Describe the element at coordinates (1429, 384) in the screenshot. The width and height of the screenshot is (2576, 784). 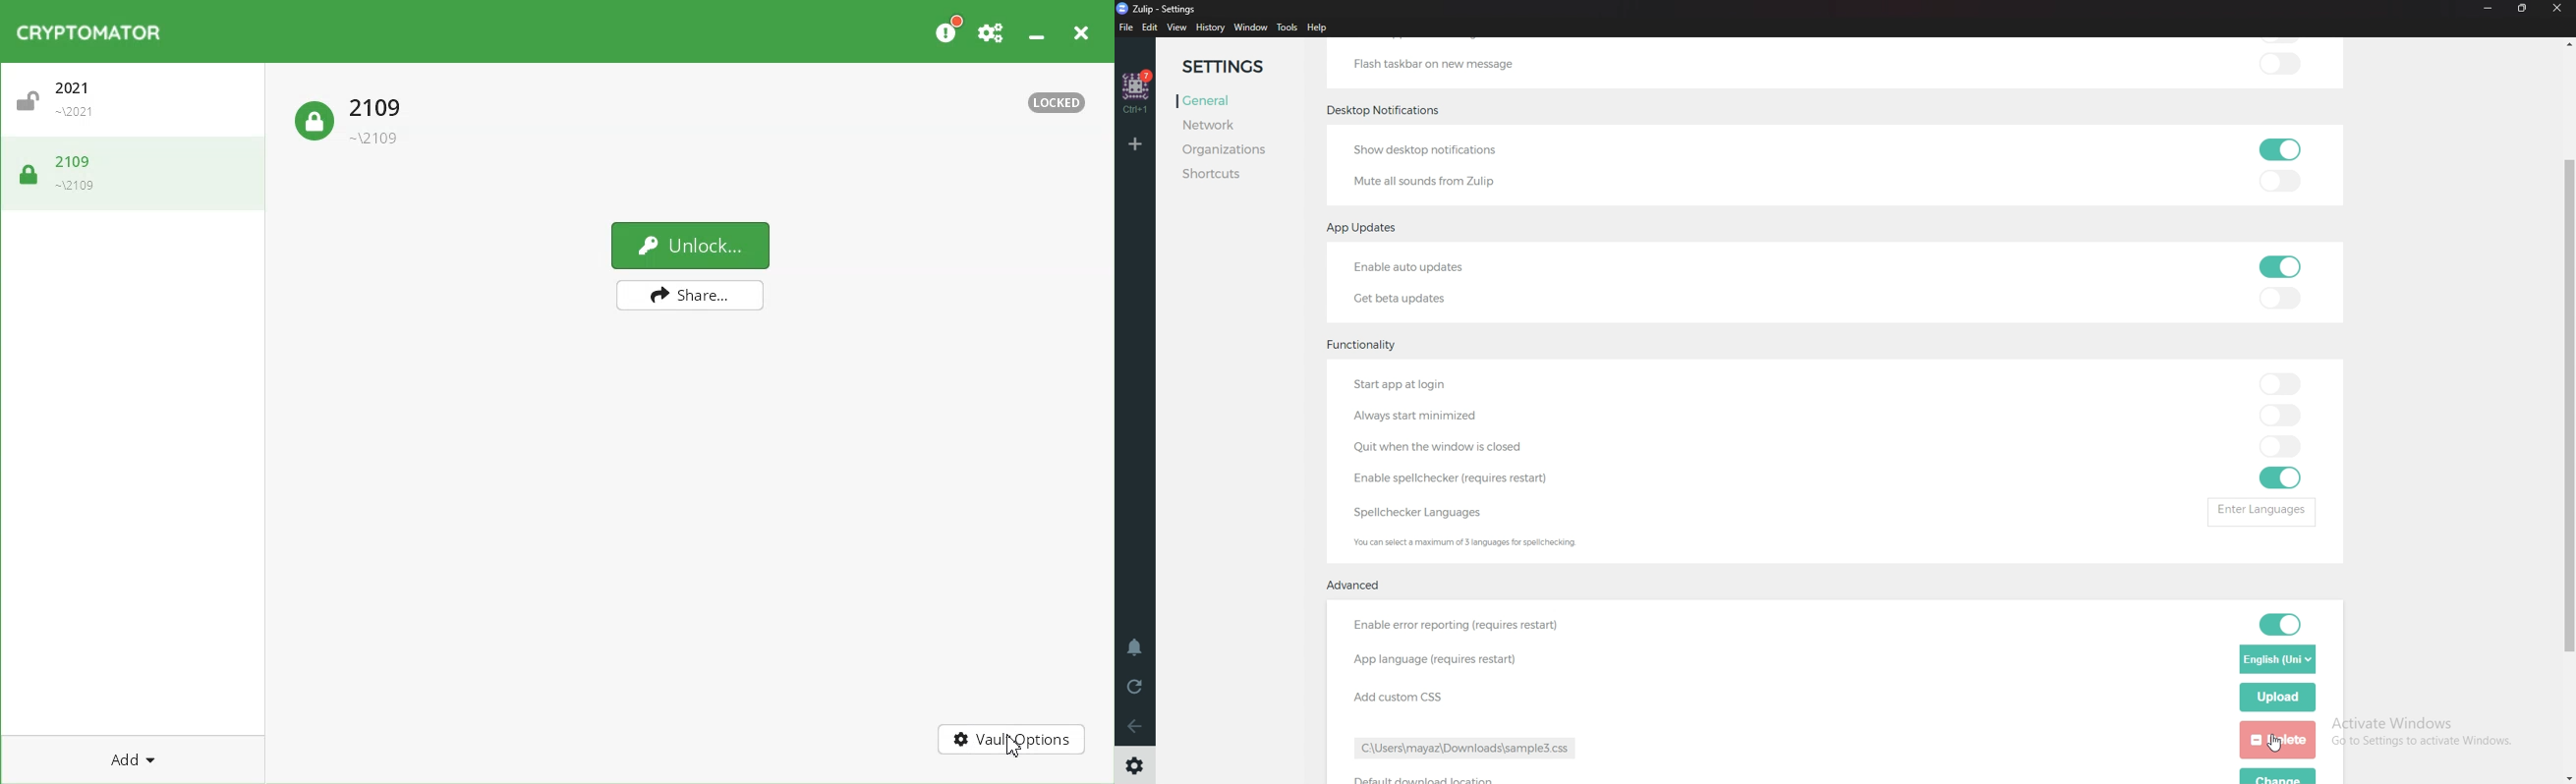
I see `Start app at login` at that location.